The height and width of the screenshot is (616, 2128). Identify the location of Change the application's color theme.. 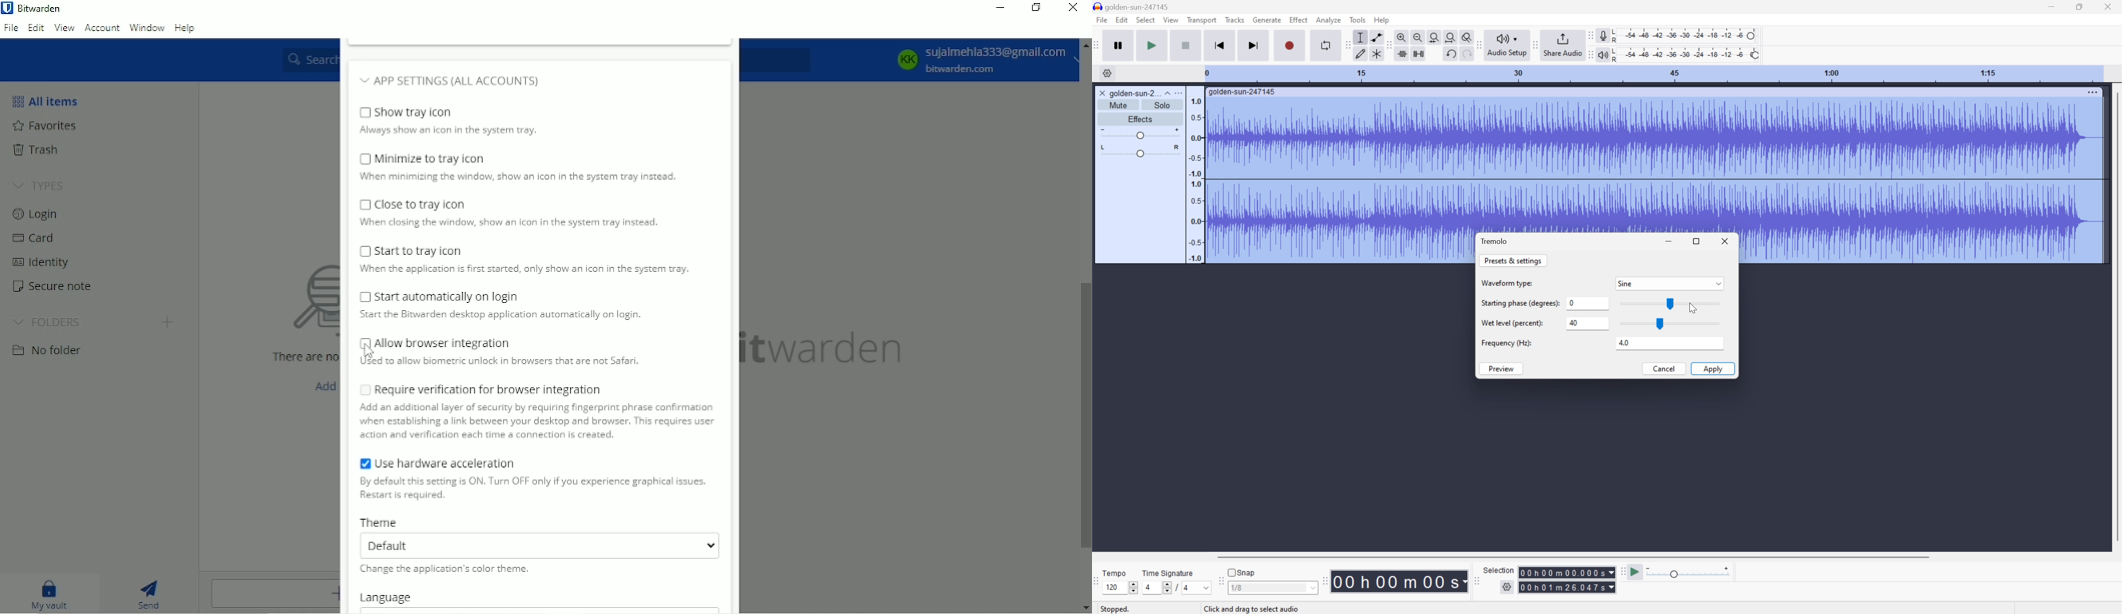
(447, 571).